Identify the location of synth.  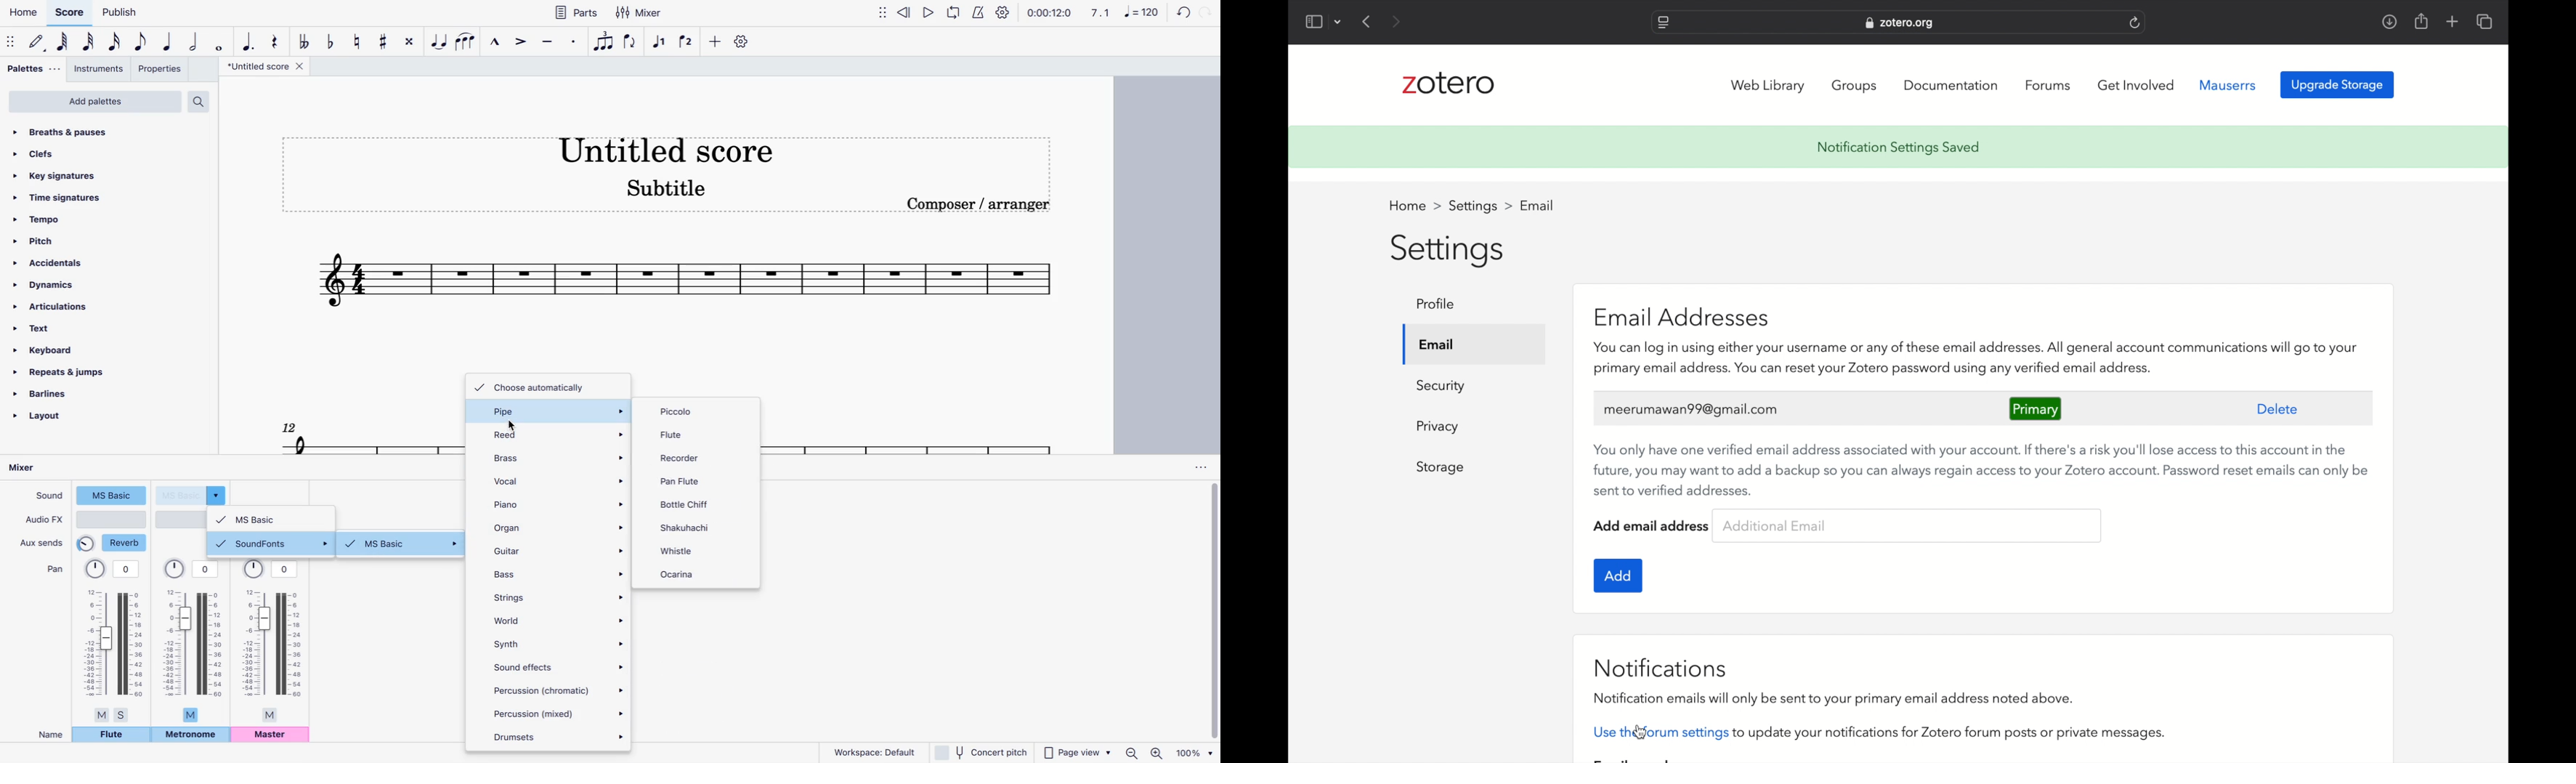
(561, 643).